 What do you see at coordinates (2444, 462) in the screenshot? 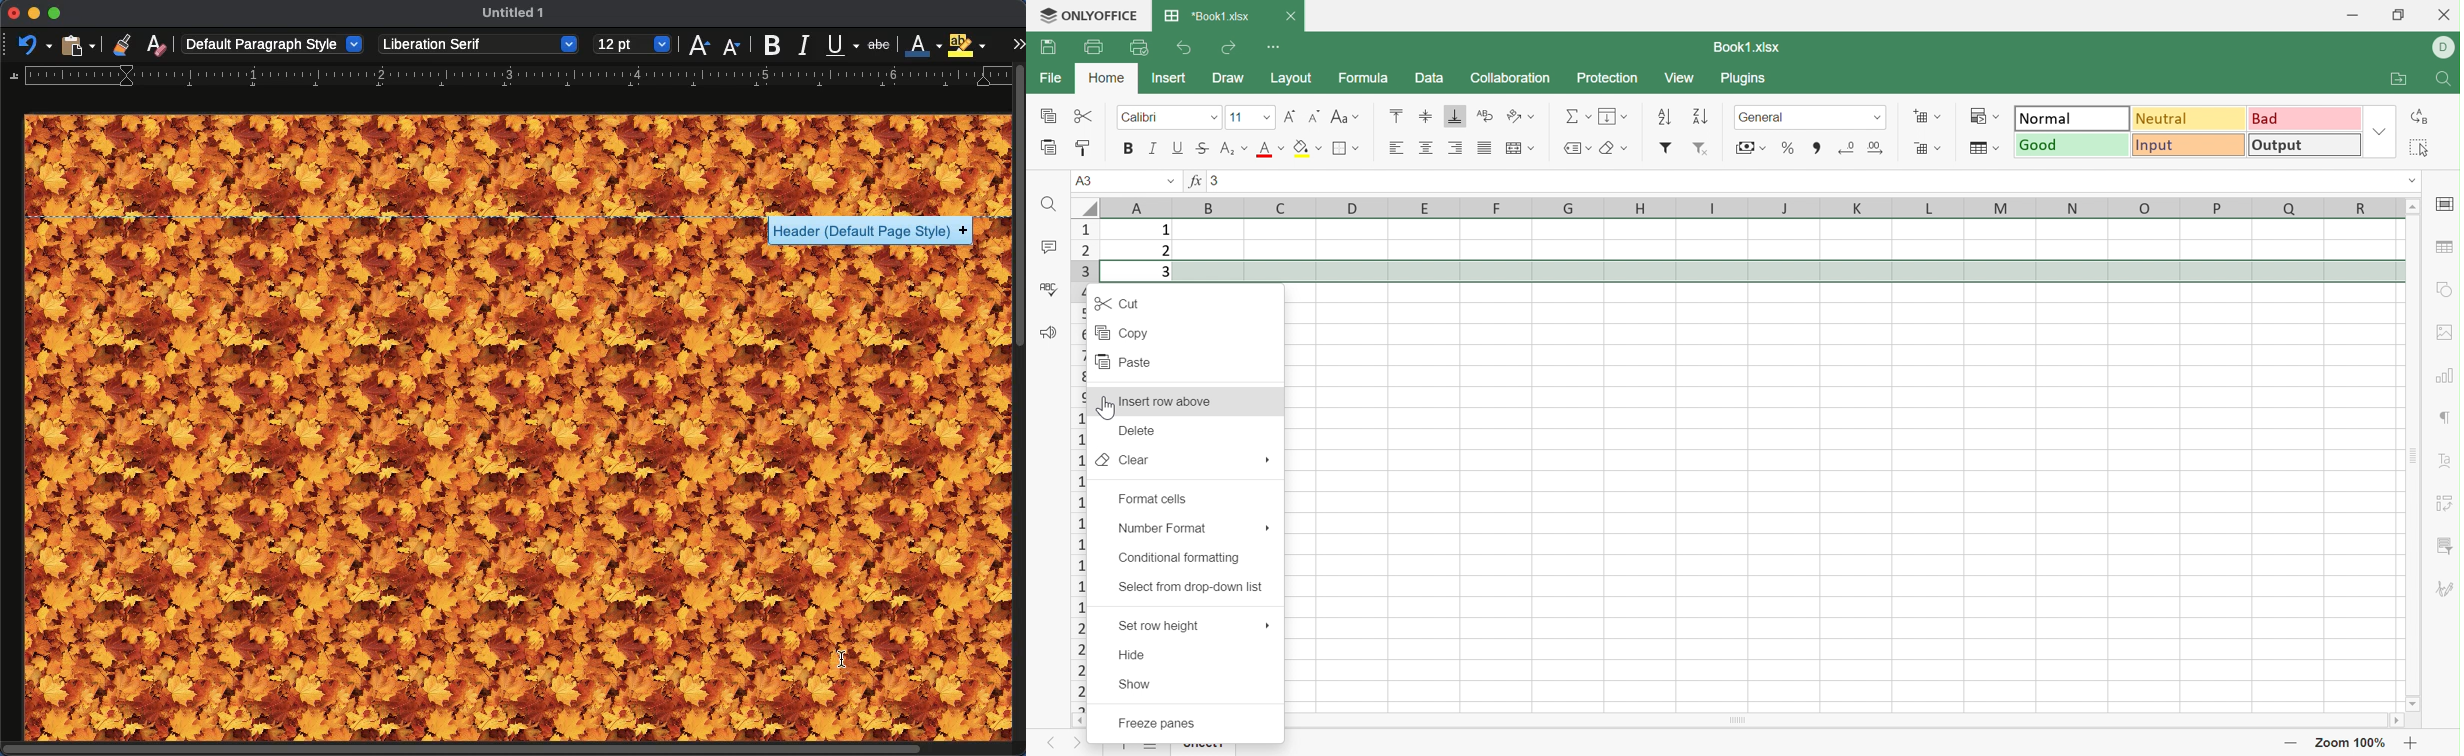
I see `Text Art settings` at bounding box center [2444, 462].